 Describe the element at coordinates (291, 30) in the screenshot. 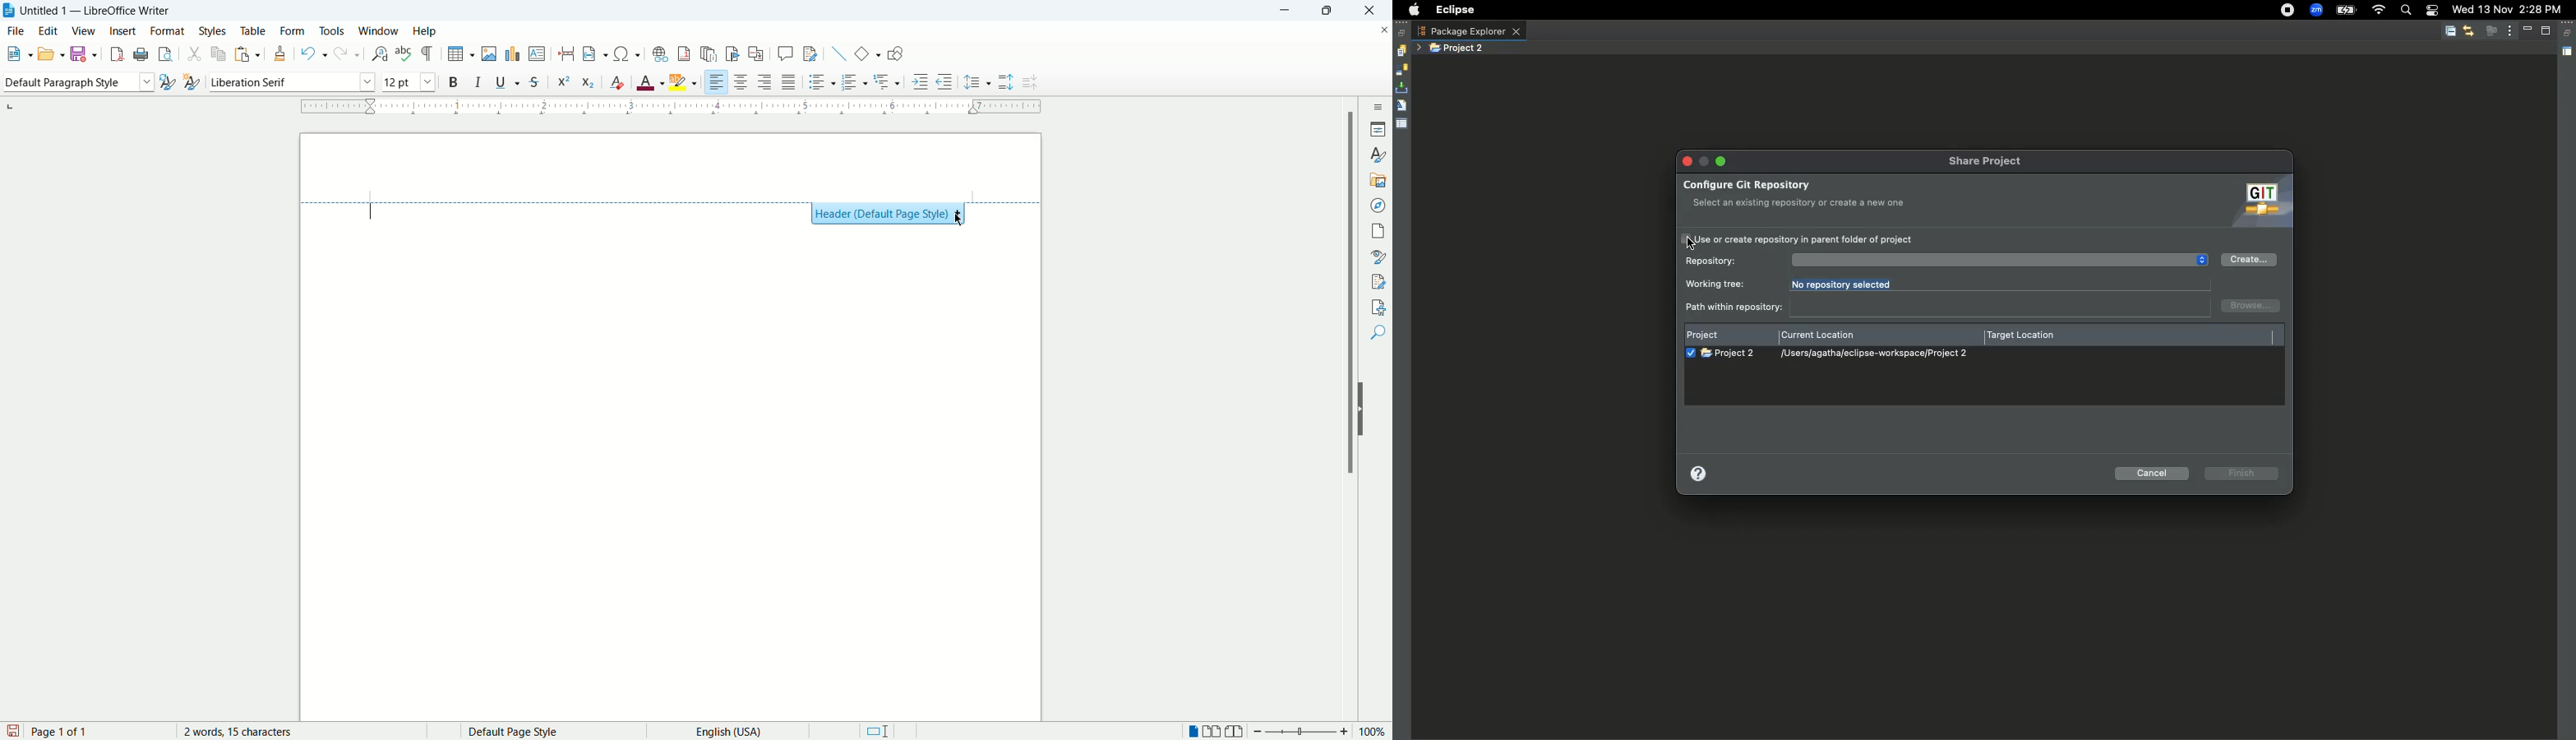

I see `form` at that location.